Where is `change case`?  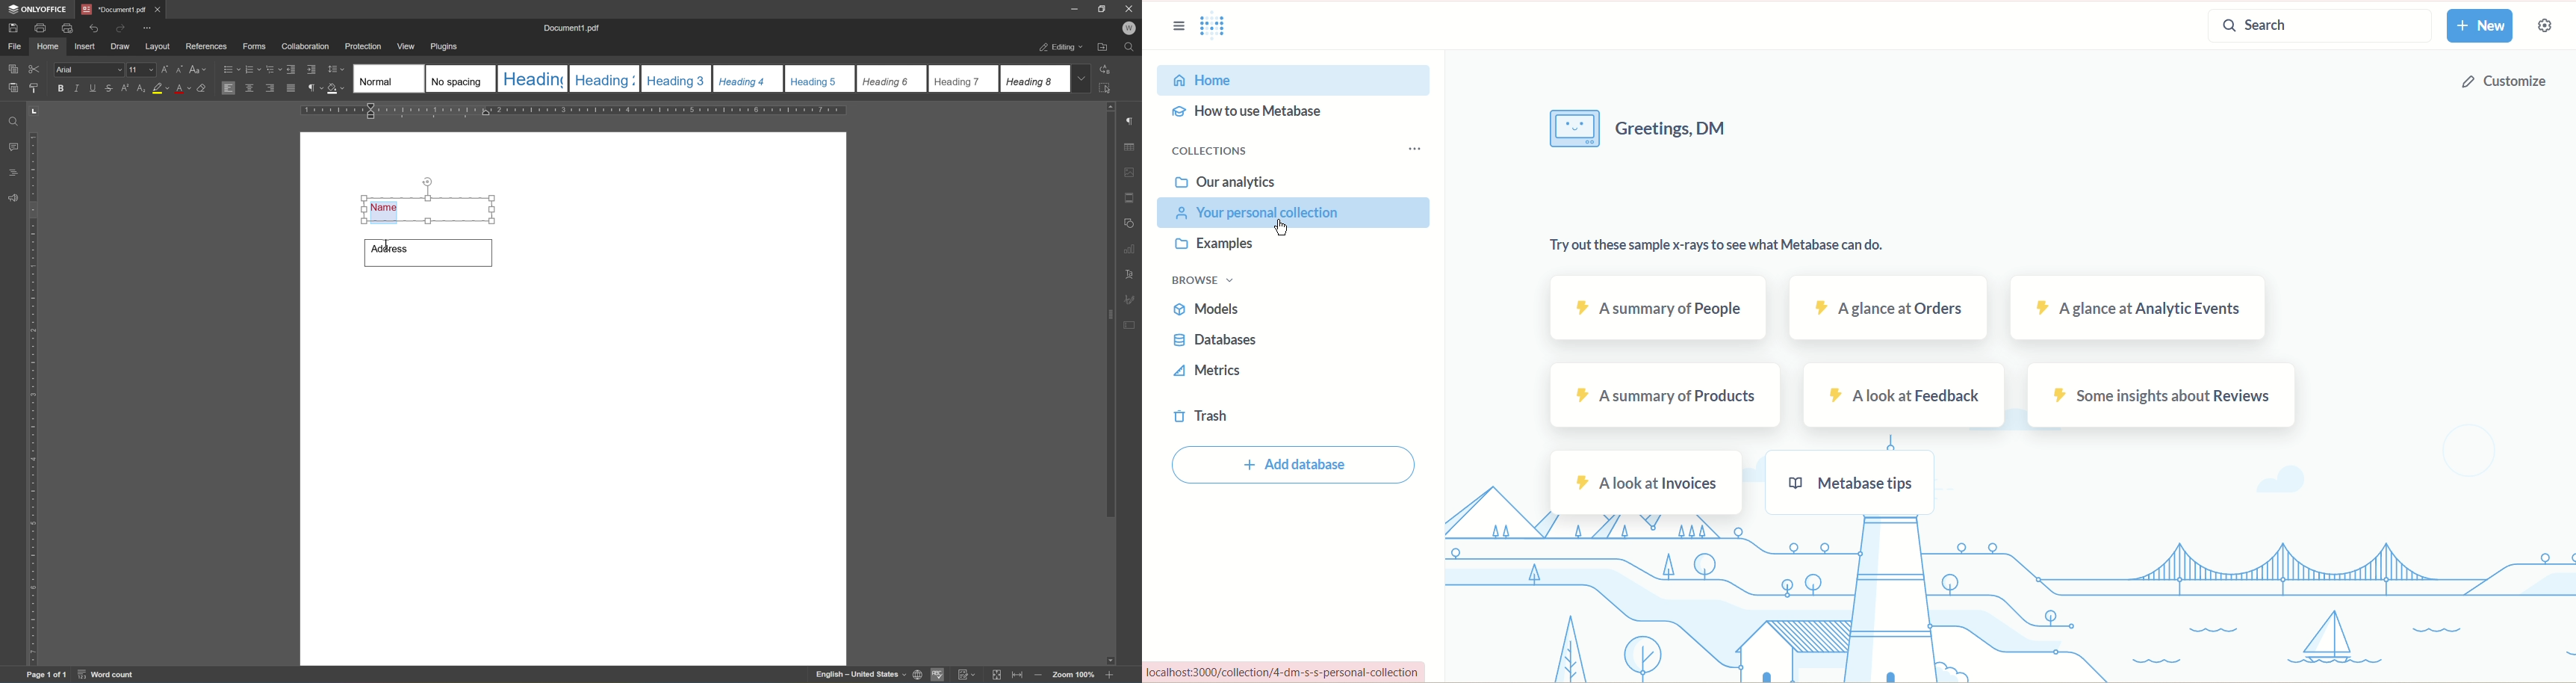 change case is located at coordinates (199, 71).